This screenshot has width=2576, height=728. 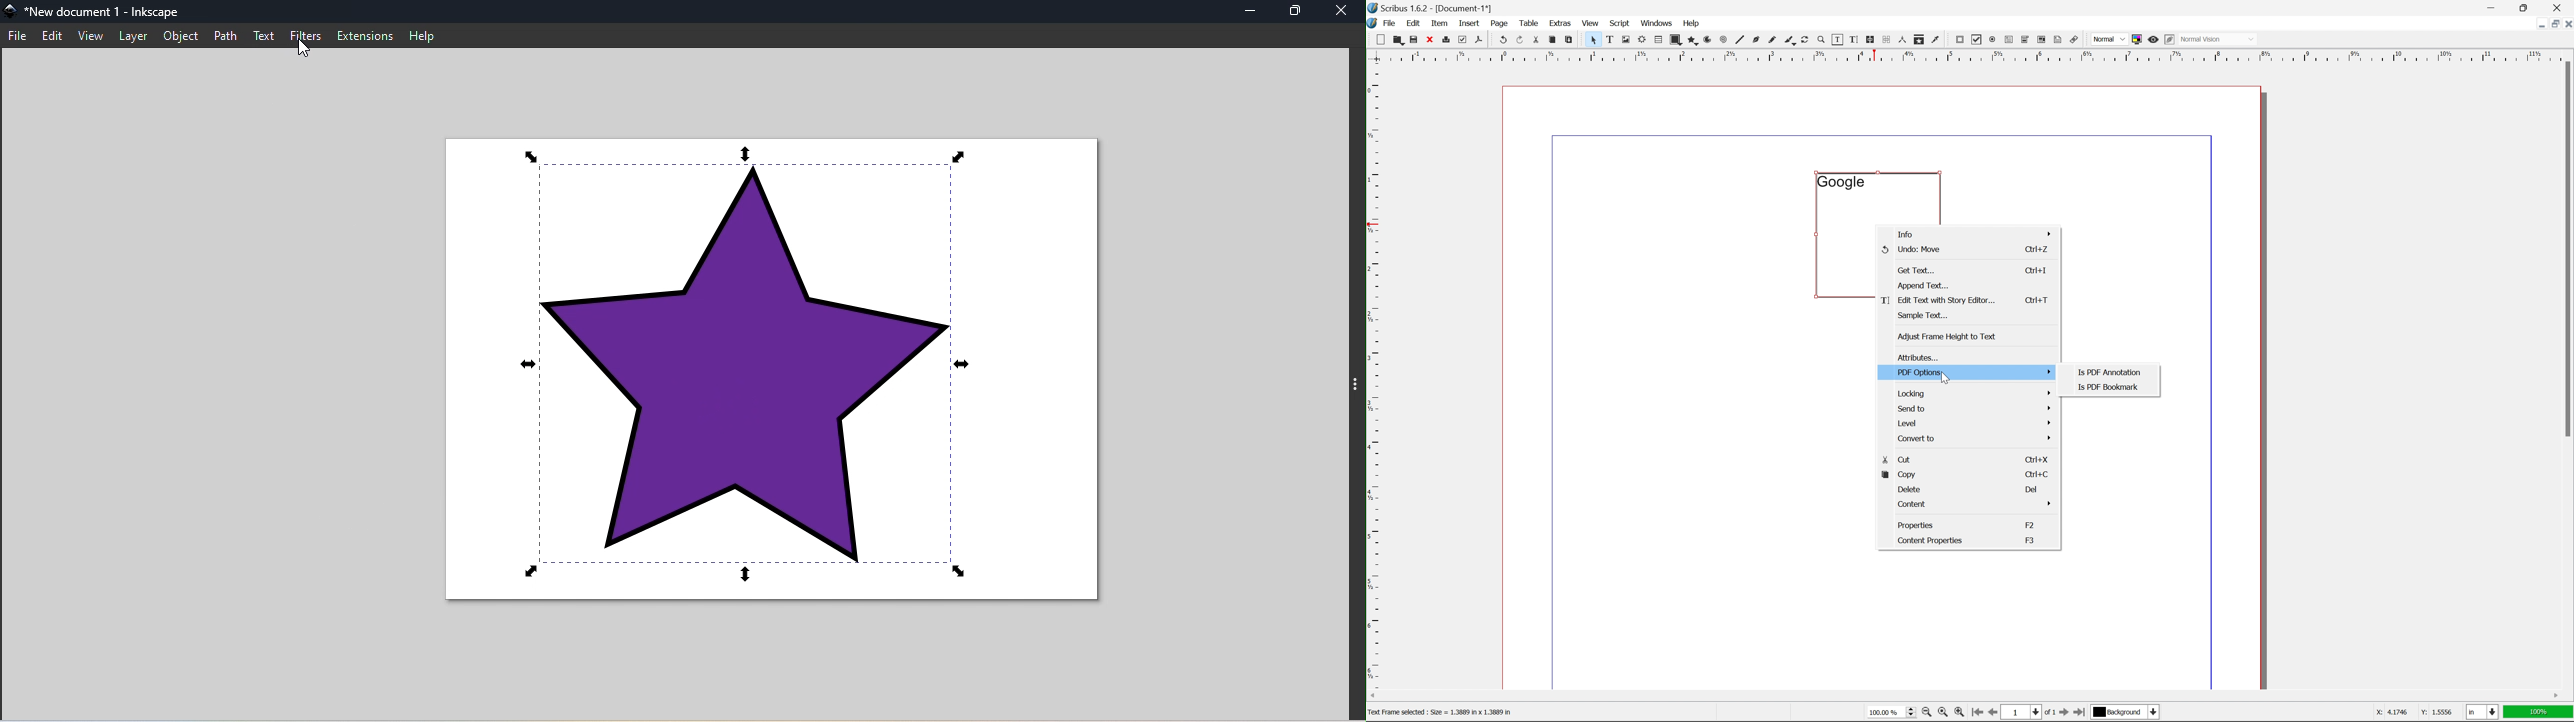 What do you see at coordinates (1445, 40) in the screenshot?
I see `print` at bounding box center [1445, 40].